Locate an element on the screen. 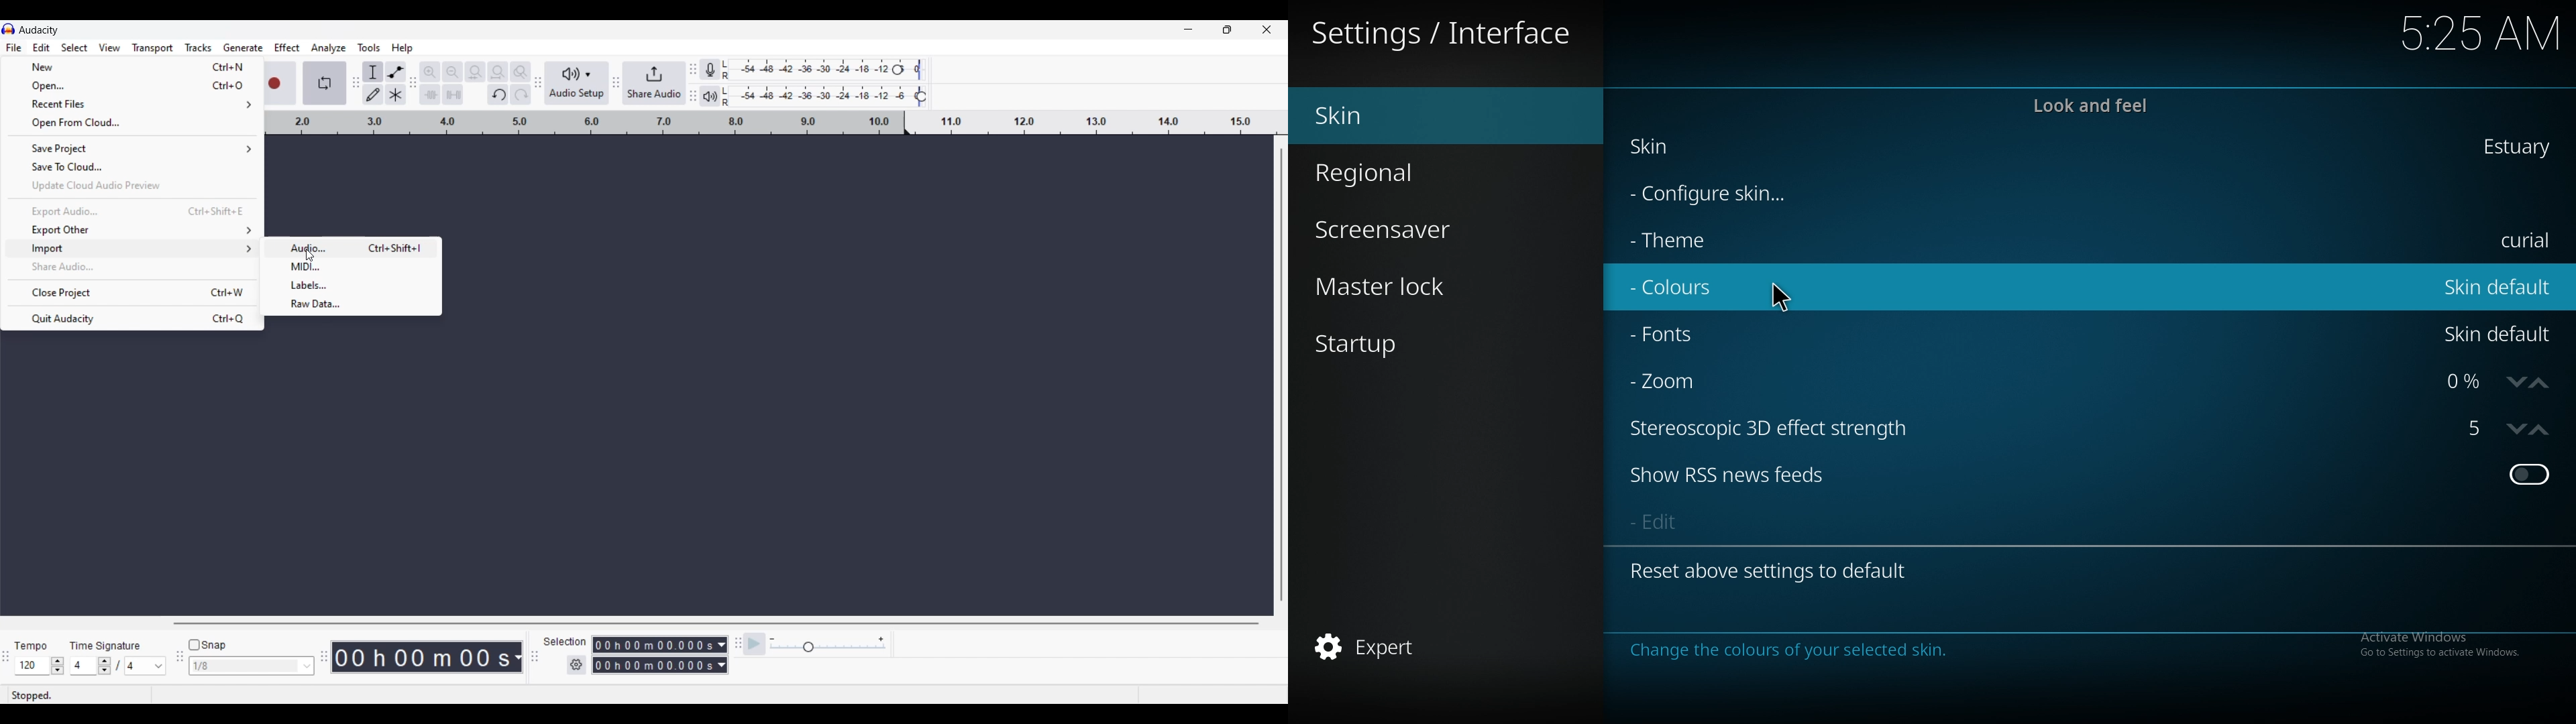  Edit menu is located at coordinates (42, 47).